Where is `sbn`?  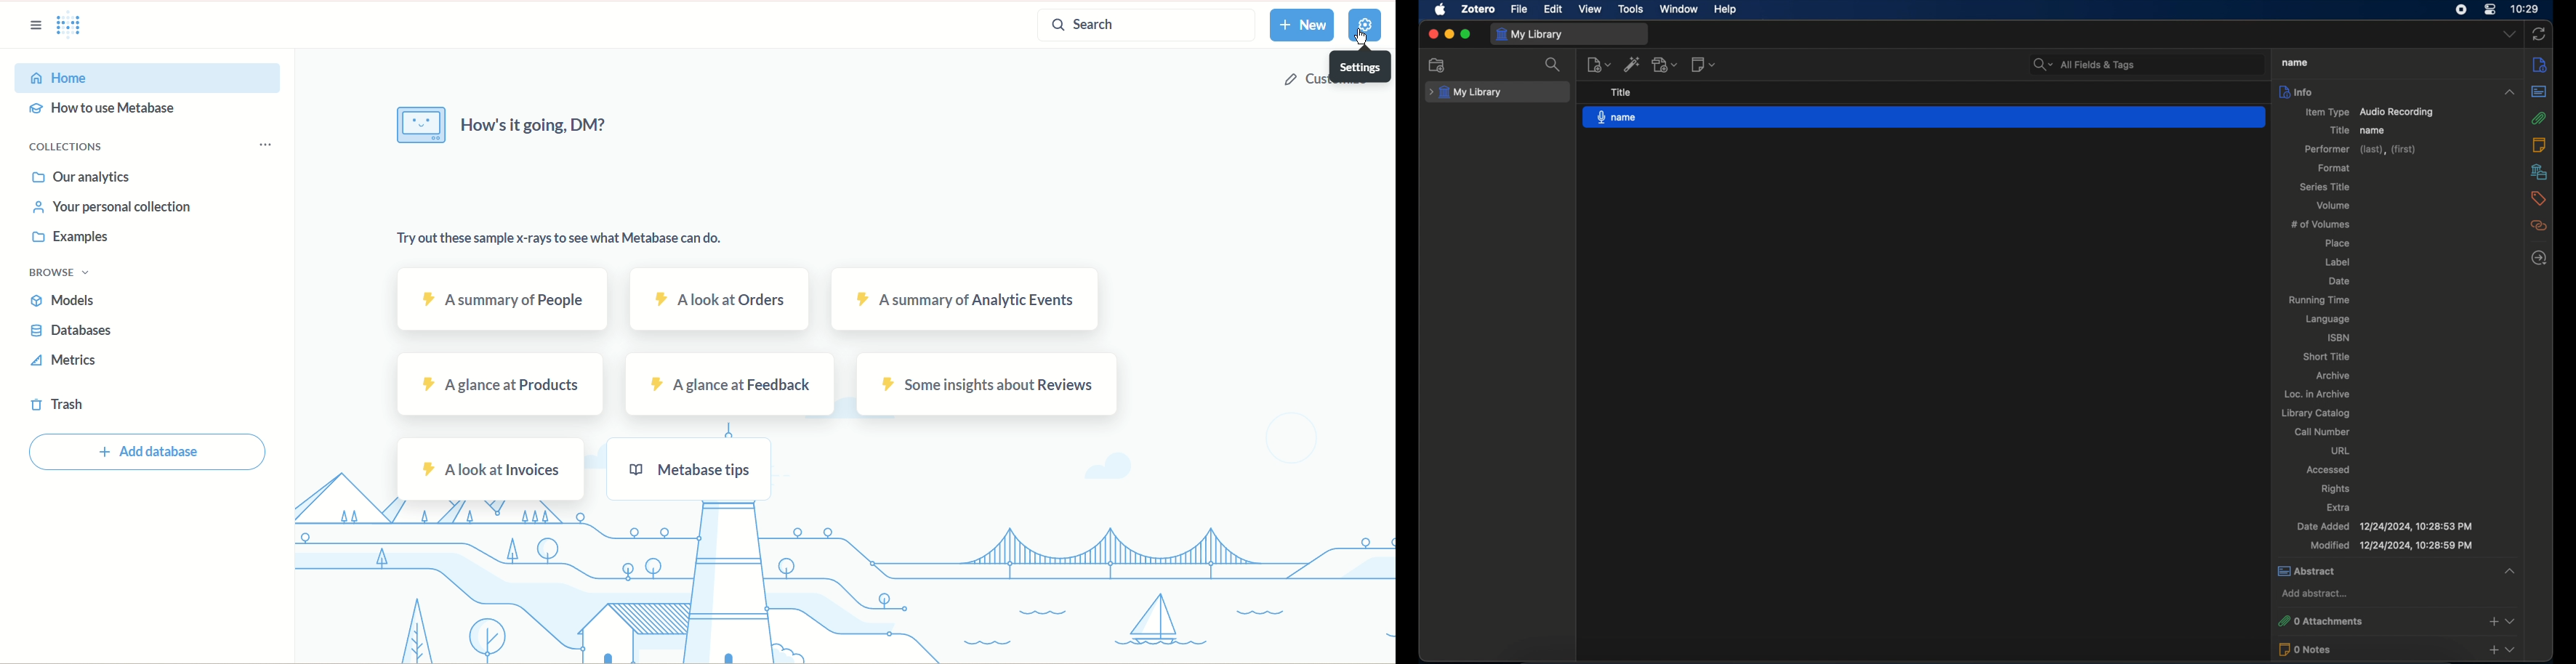
sbn is located at coordinates (2337, 337).